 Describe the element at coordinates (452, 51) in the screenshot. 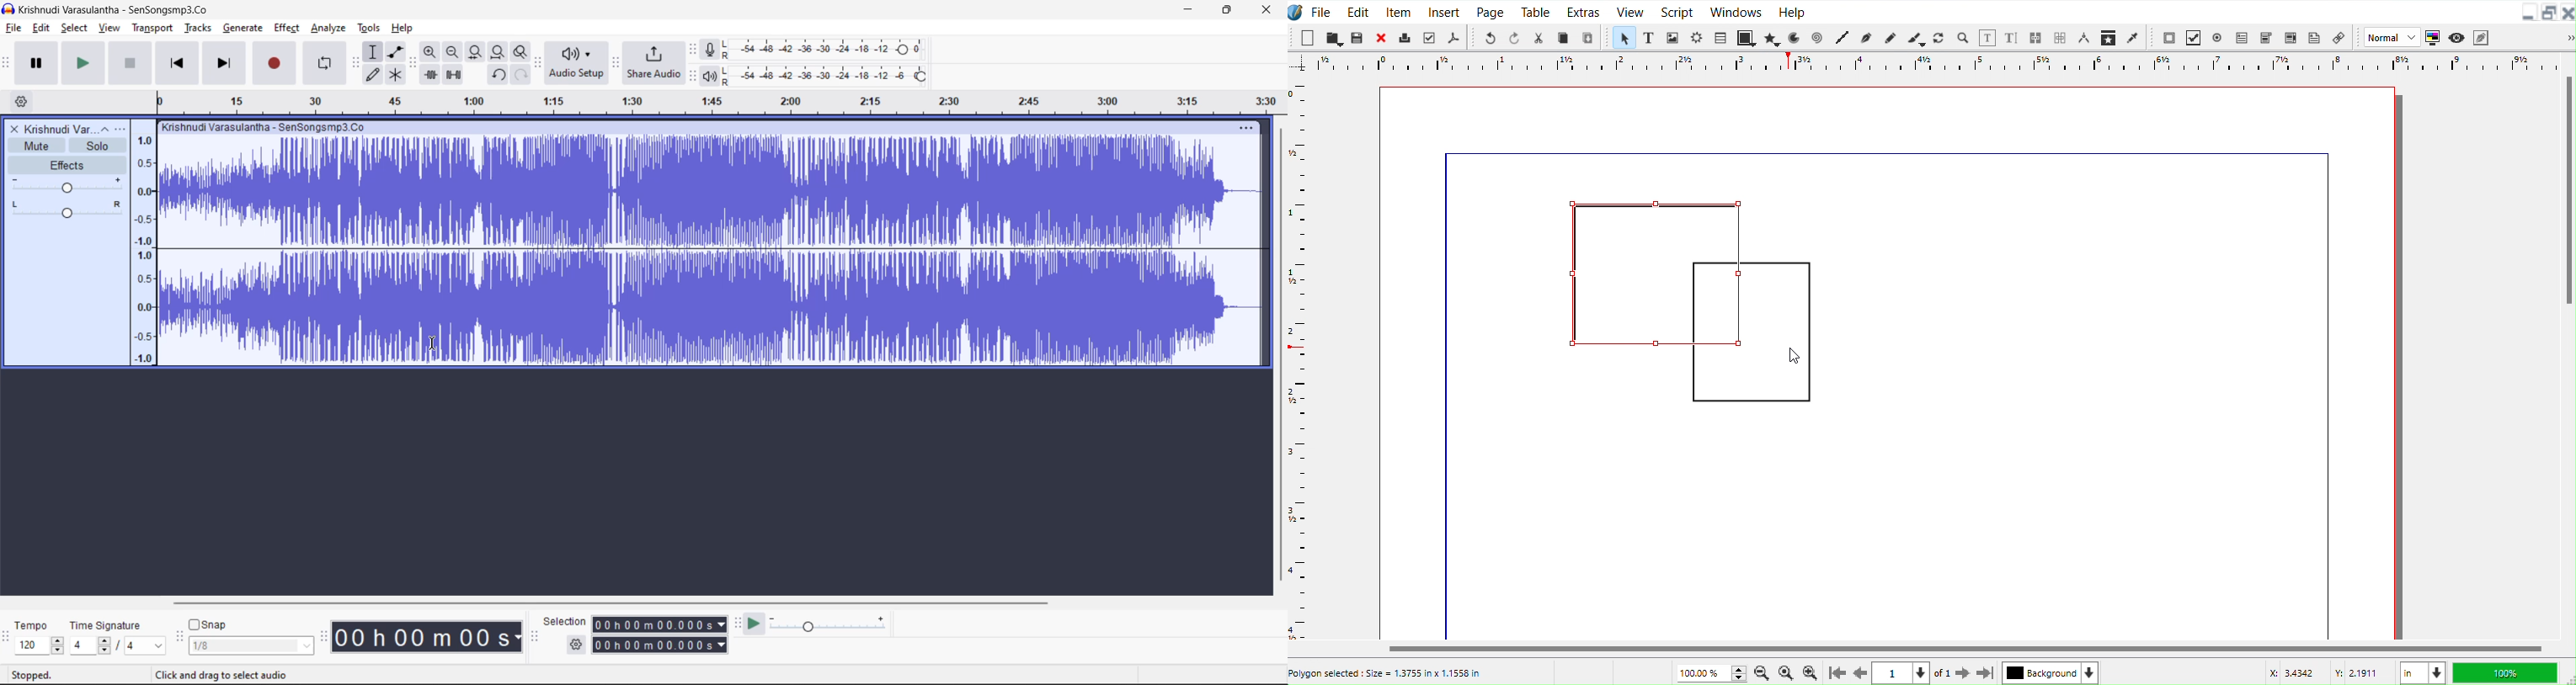

I see `zoom out` at that location.